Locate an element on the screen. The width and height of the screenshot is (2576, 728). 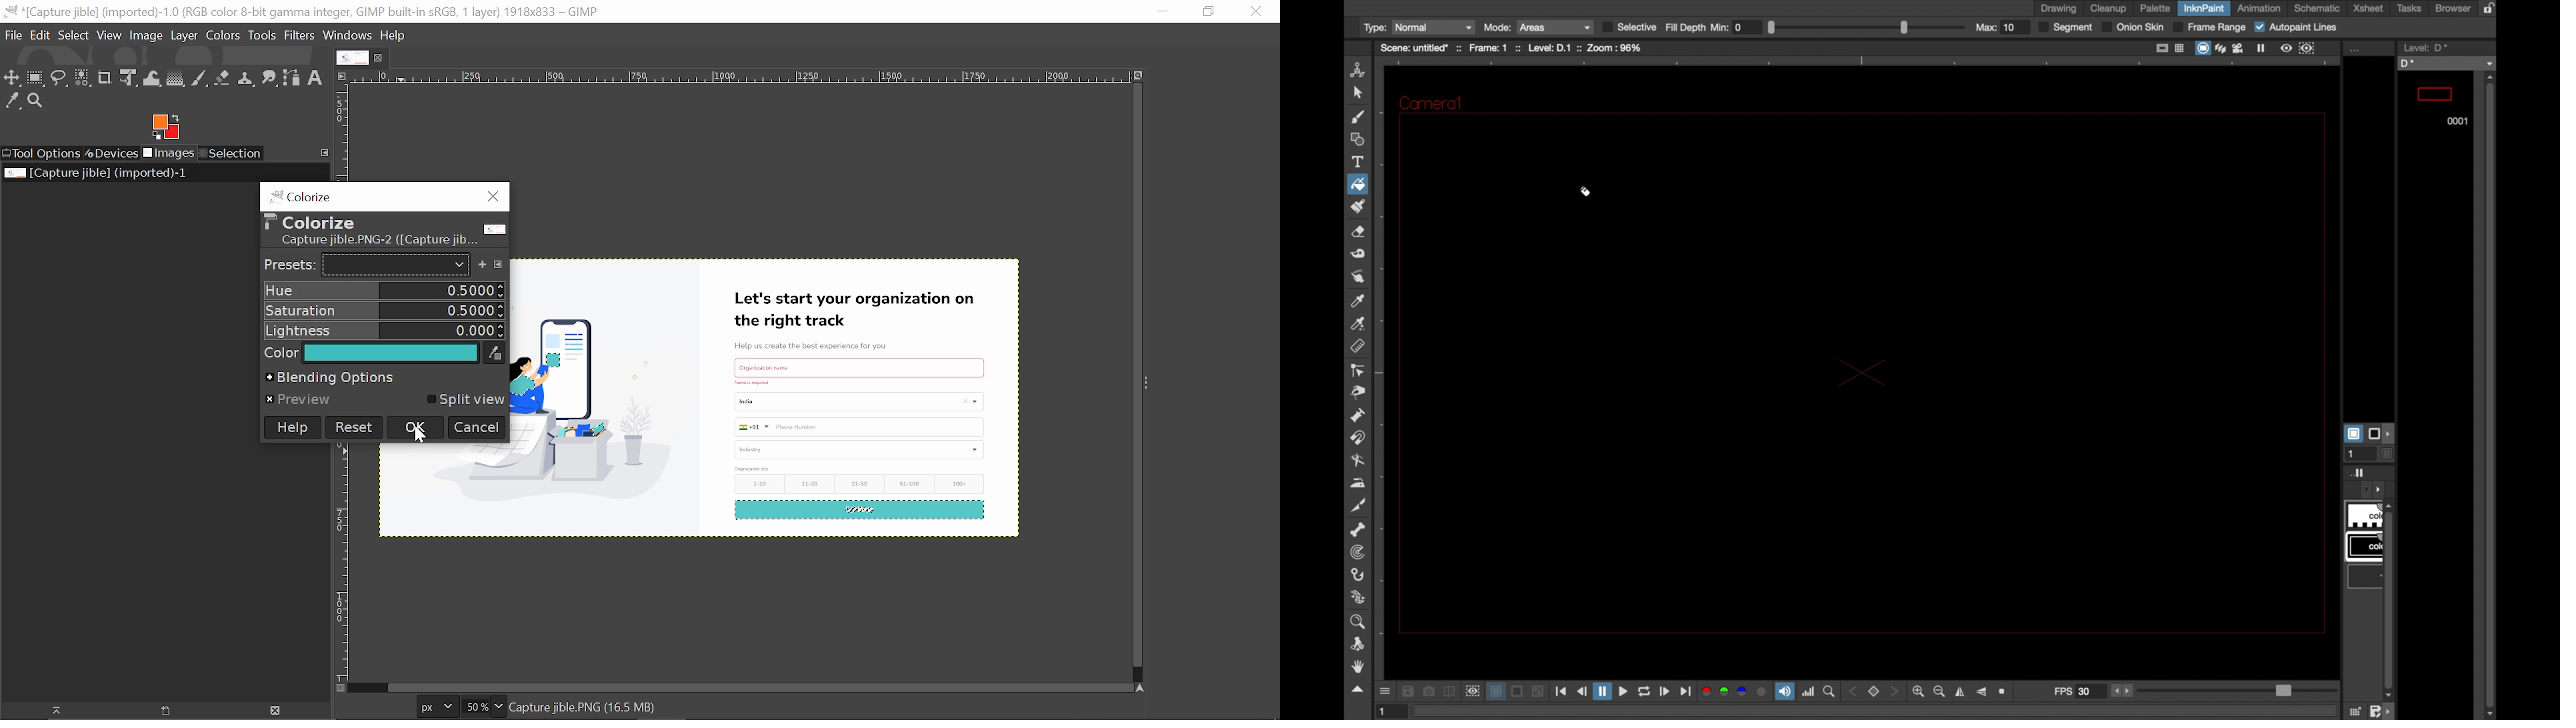
Colors is located at coordinates (222, 36).